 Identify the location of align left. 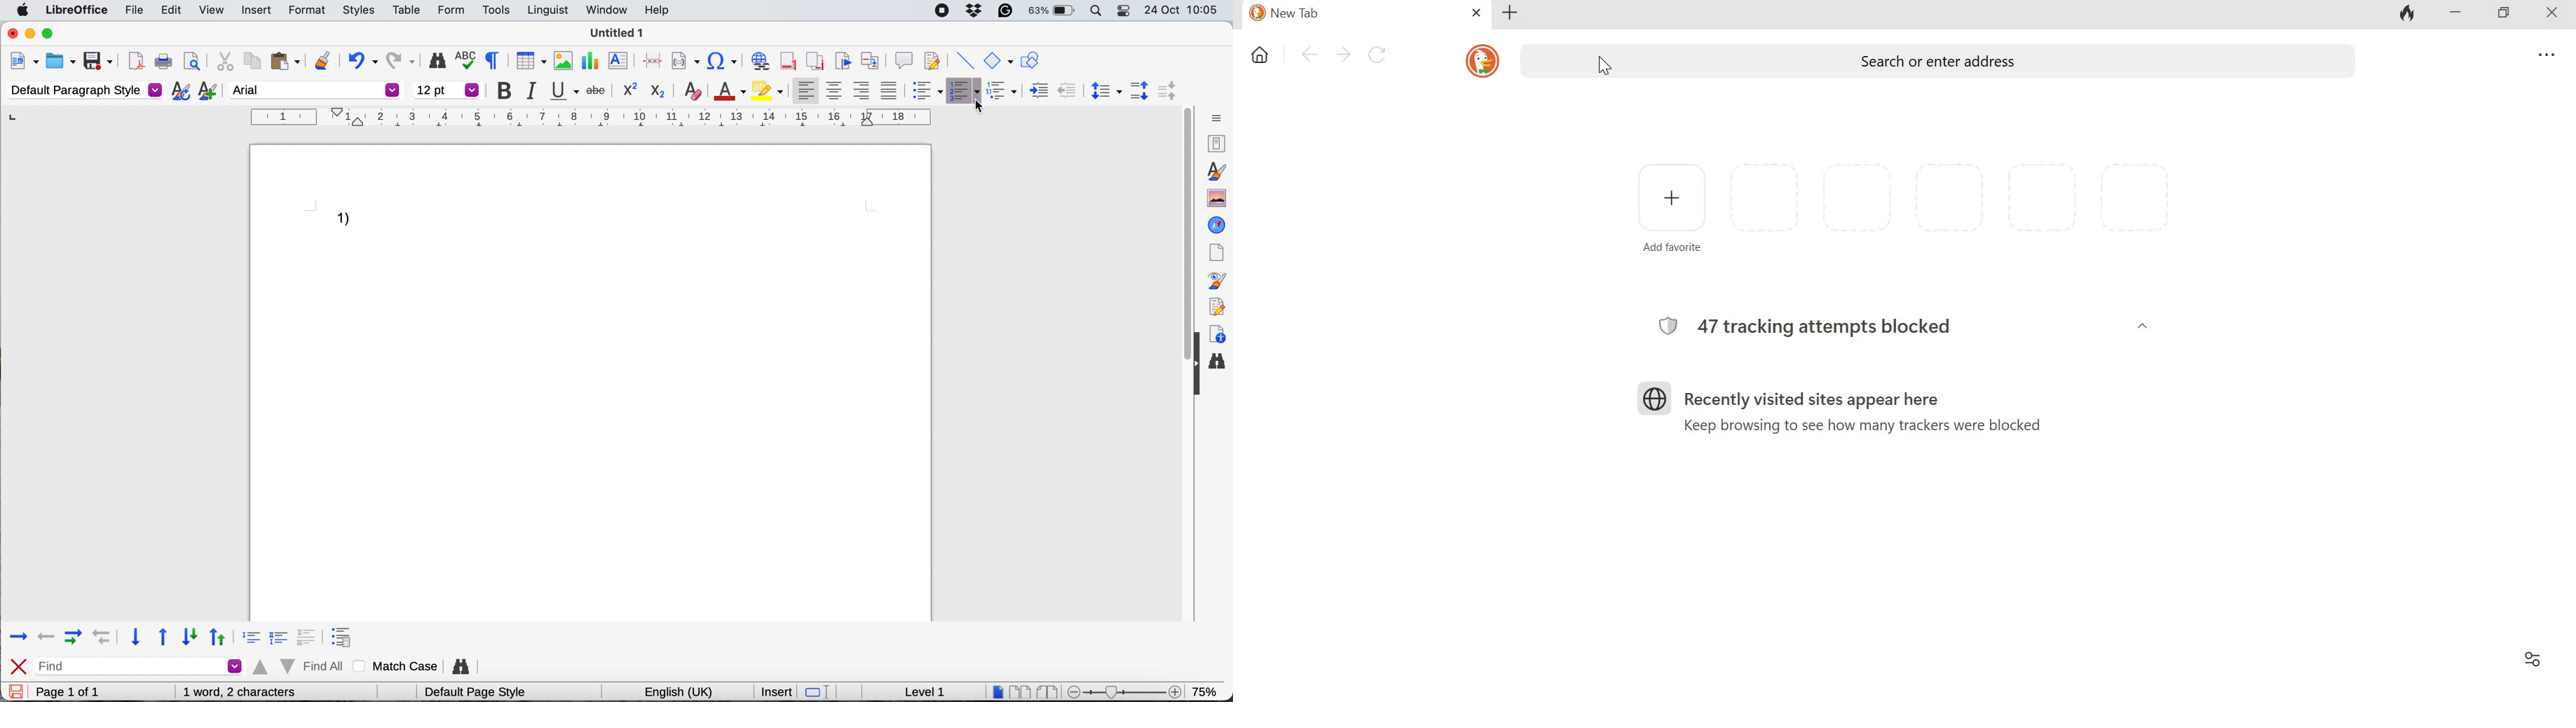
(806, 88).